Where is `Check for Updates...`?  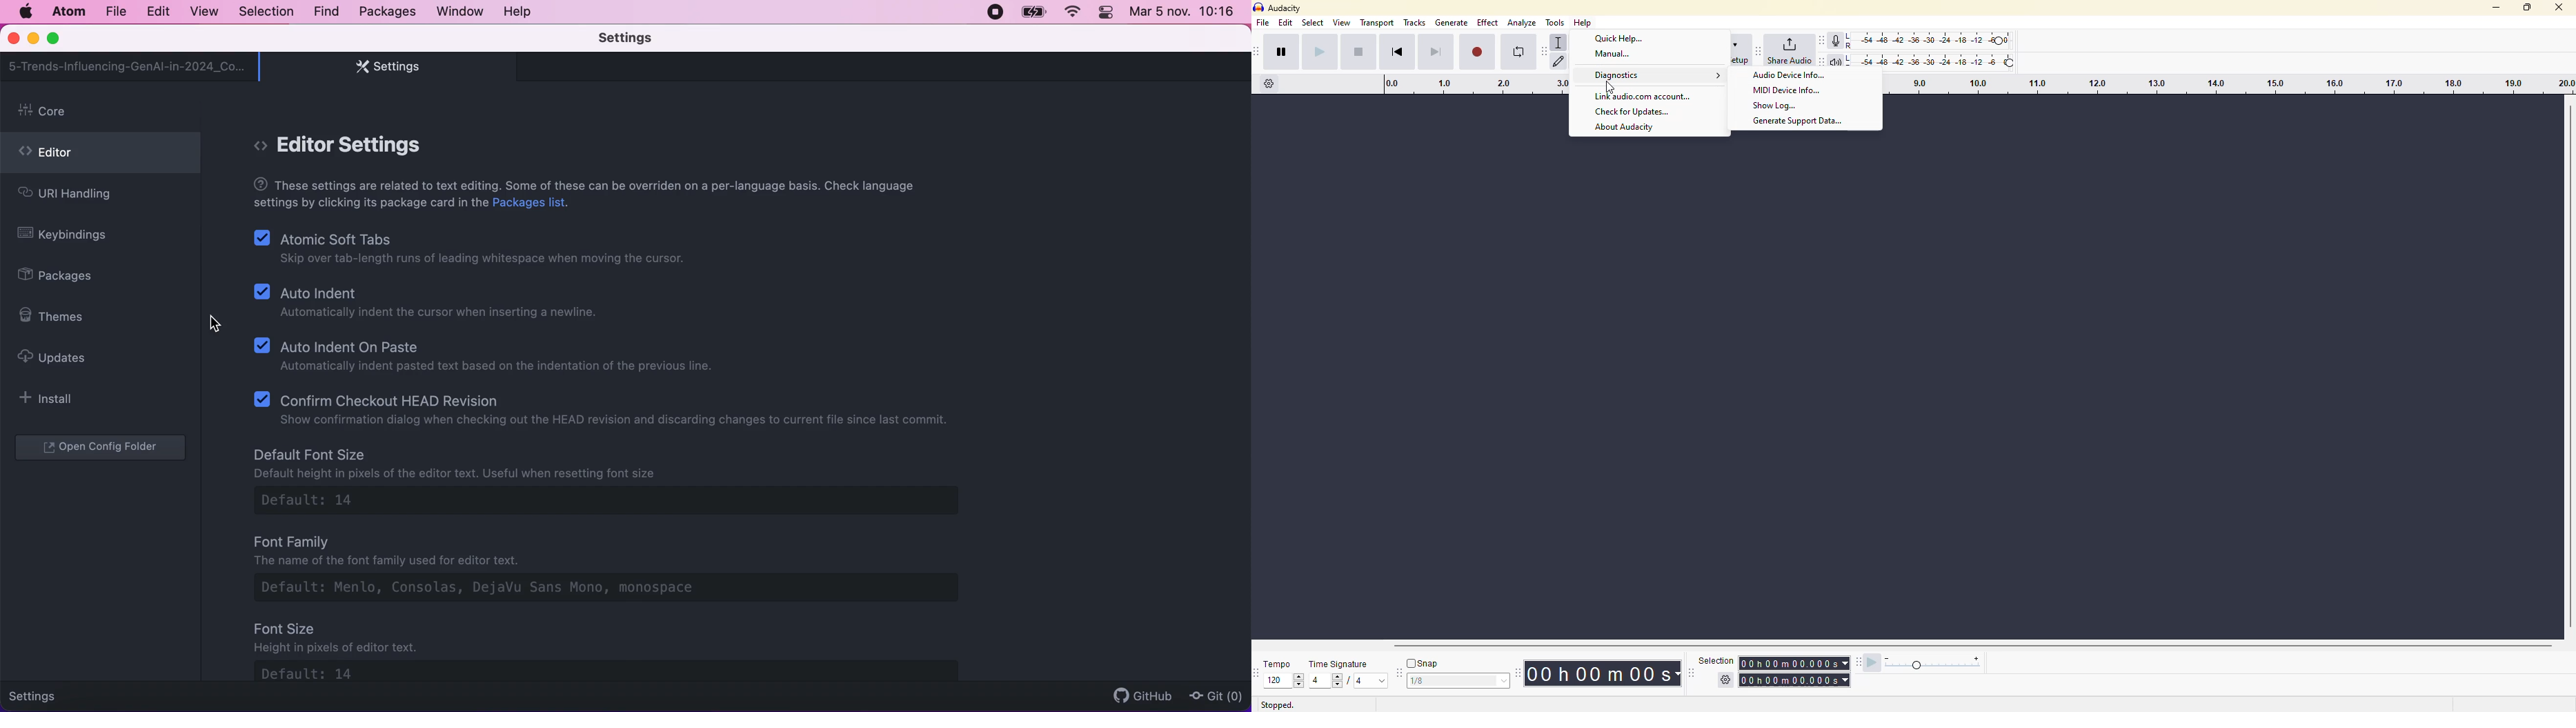 Check for Updates... is located at coordinates (1632, 112).